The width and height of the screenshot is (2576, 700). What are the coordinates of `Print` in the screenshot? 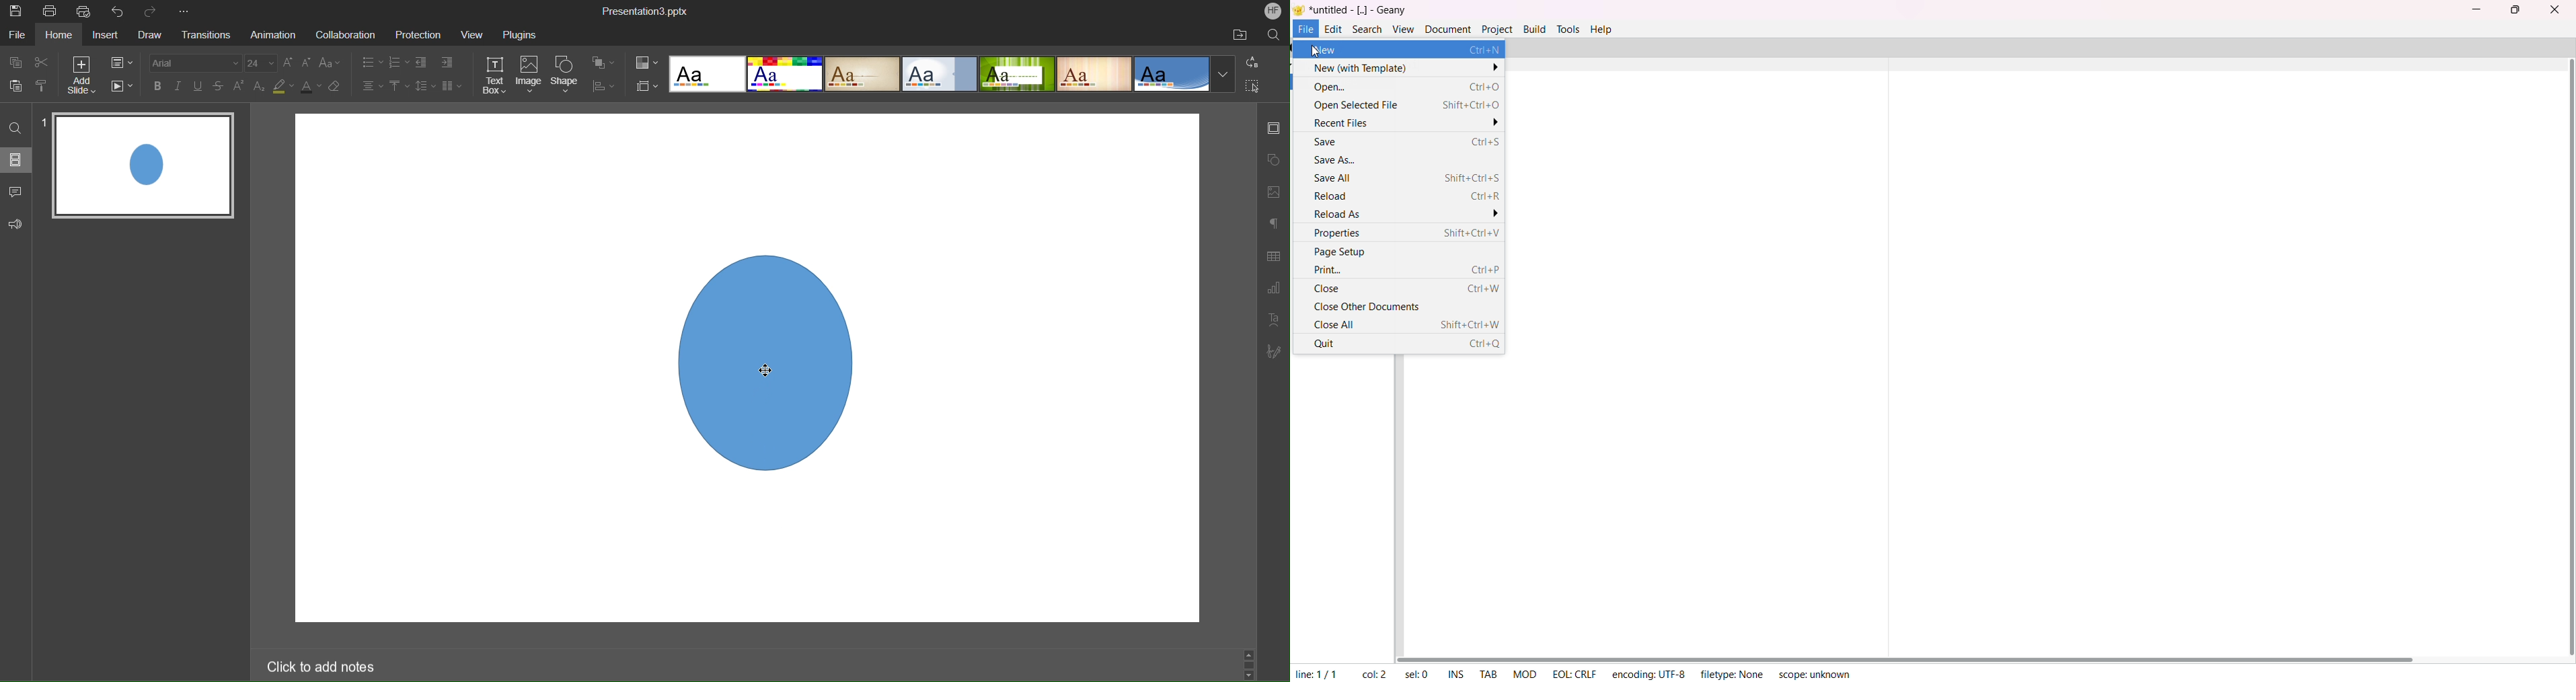 It's located at (50, 10).